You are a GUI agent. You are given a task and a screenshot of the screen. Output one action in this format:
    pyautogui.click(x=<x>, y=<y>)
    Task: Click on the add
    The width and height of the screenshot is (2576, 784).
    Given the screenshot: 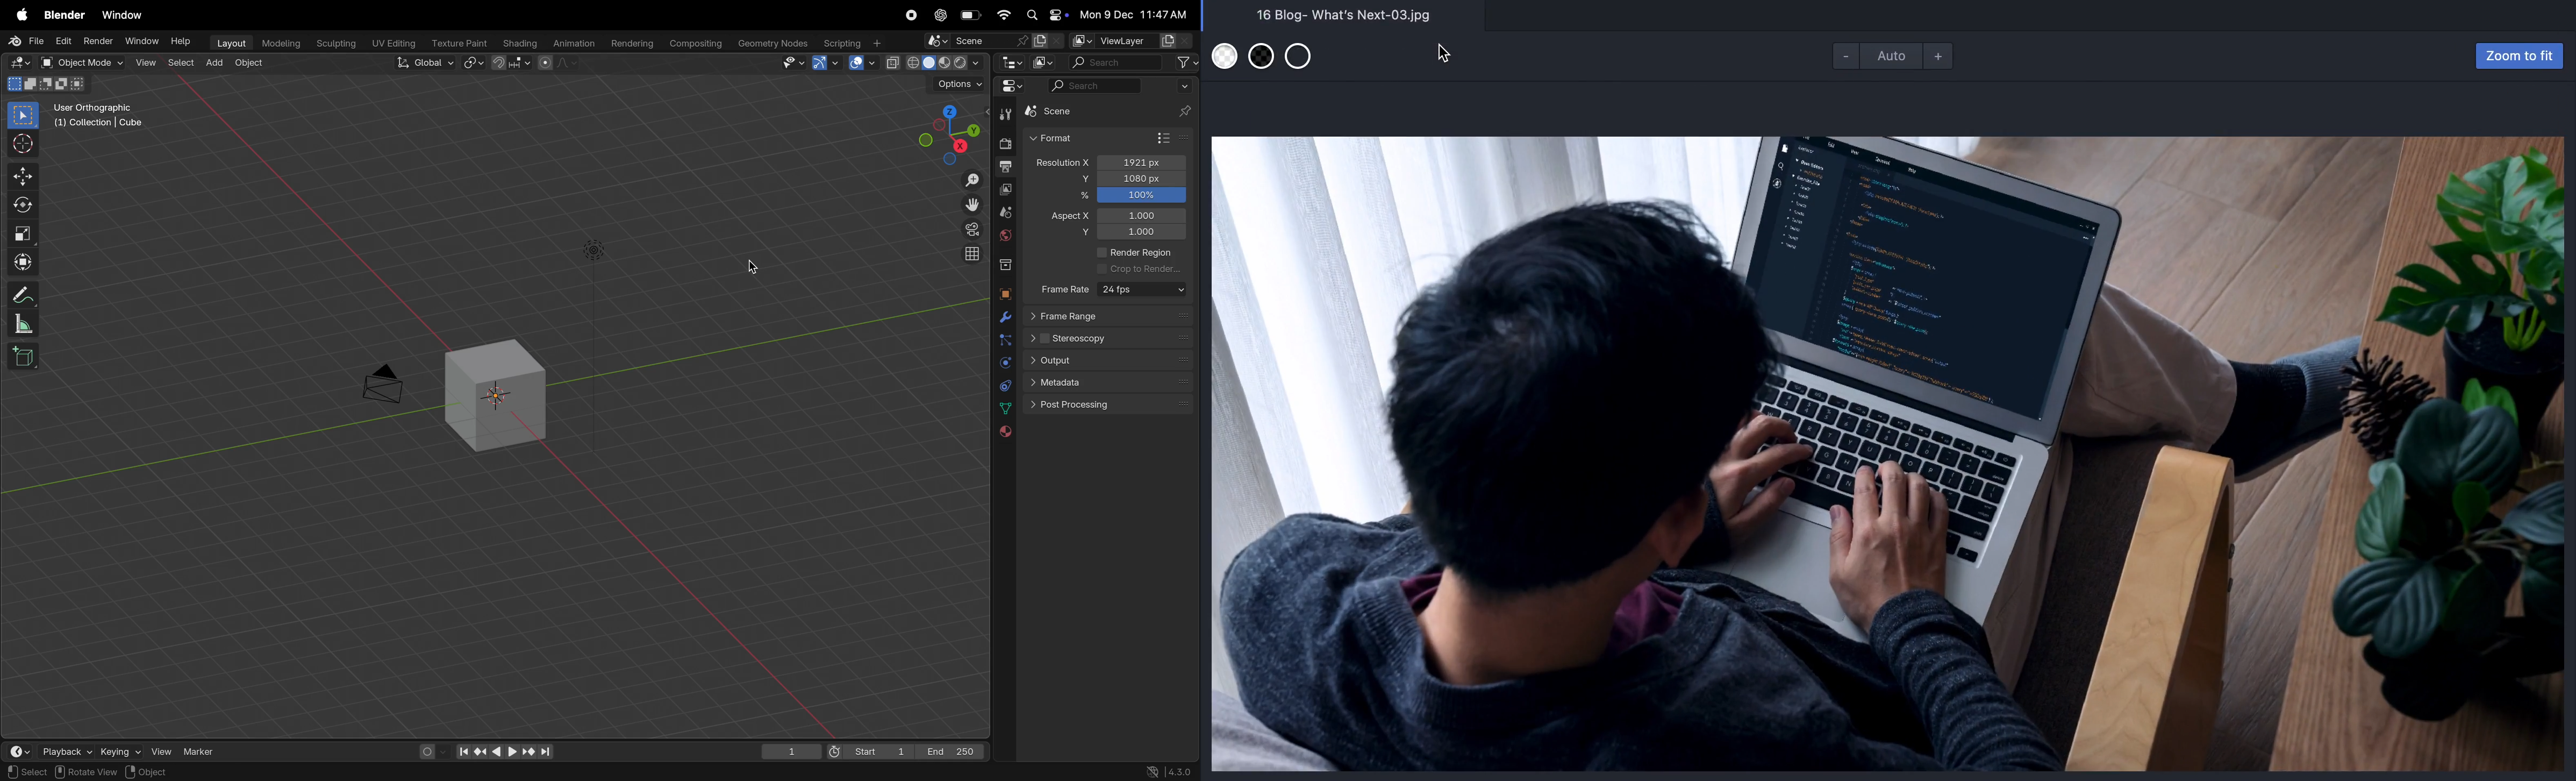 What is the action you would take?
    pyautogui.click(x=213, y=64)
    